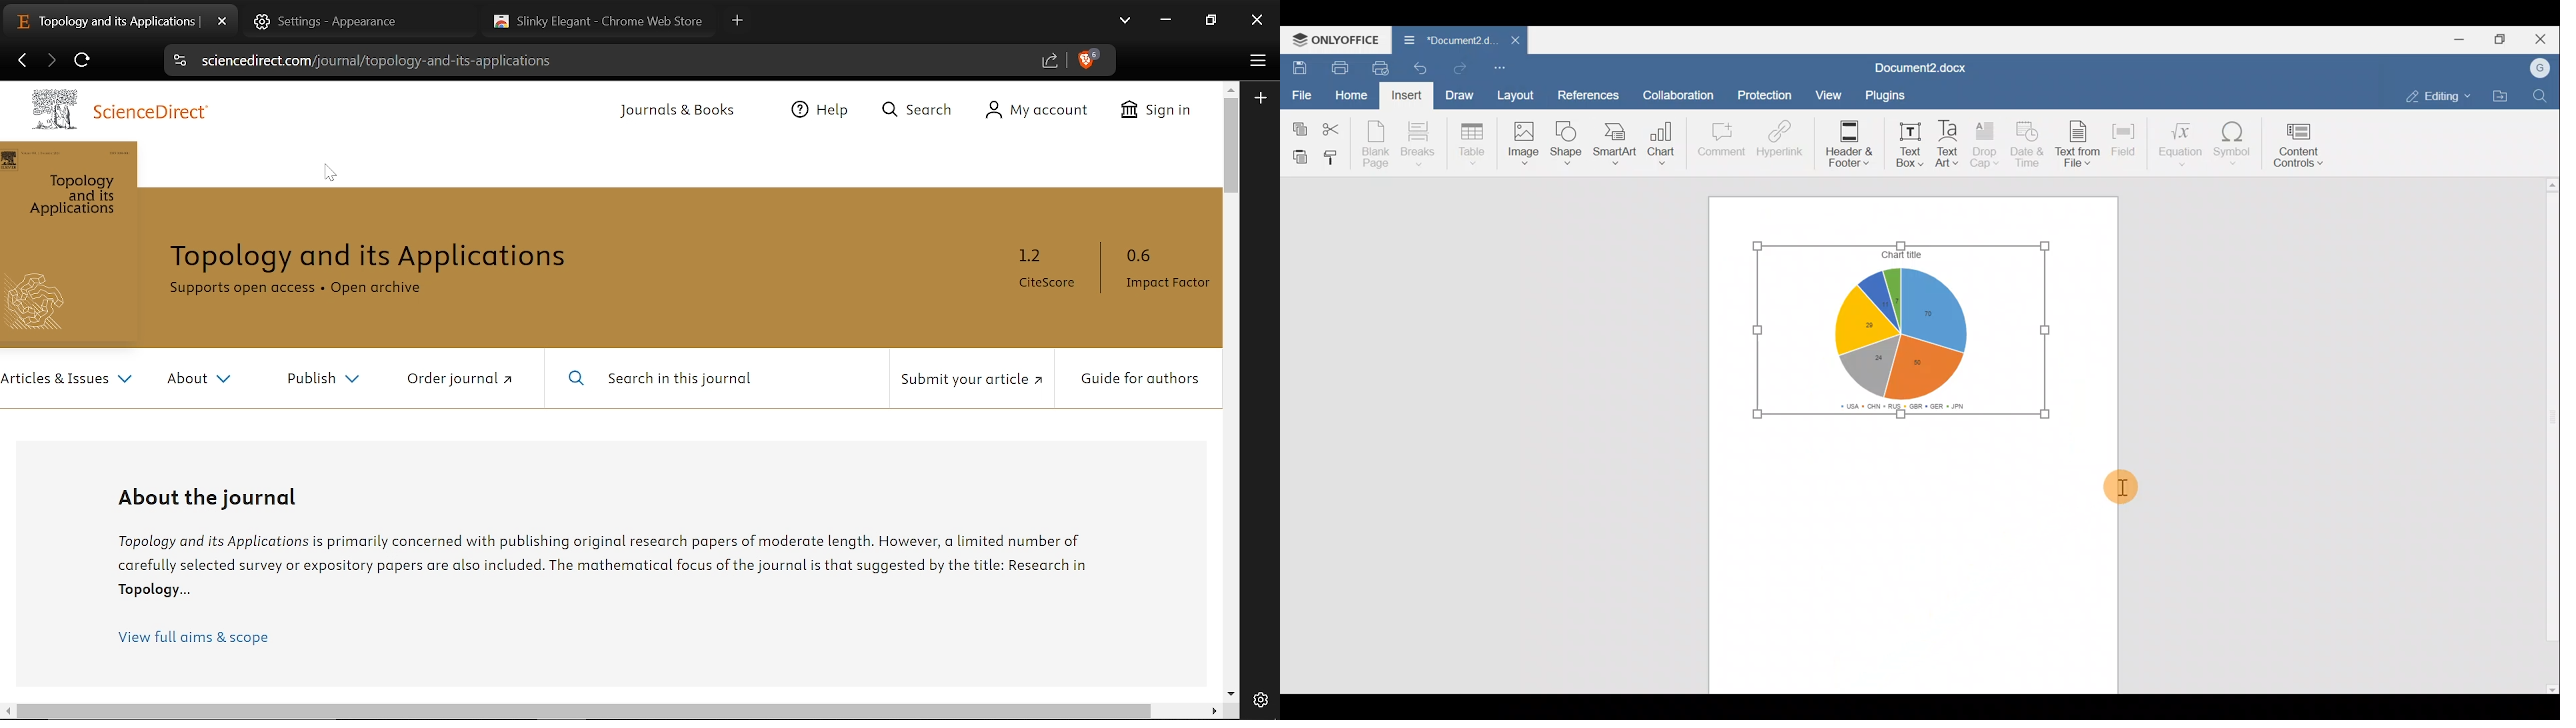 This screenshot has height=728, width=2576. What do you see at coordinates (2547, 437) in the screenshot?
I see `Scroll bar` at bounding box center [2547, 437].